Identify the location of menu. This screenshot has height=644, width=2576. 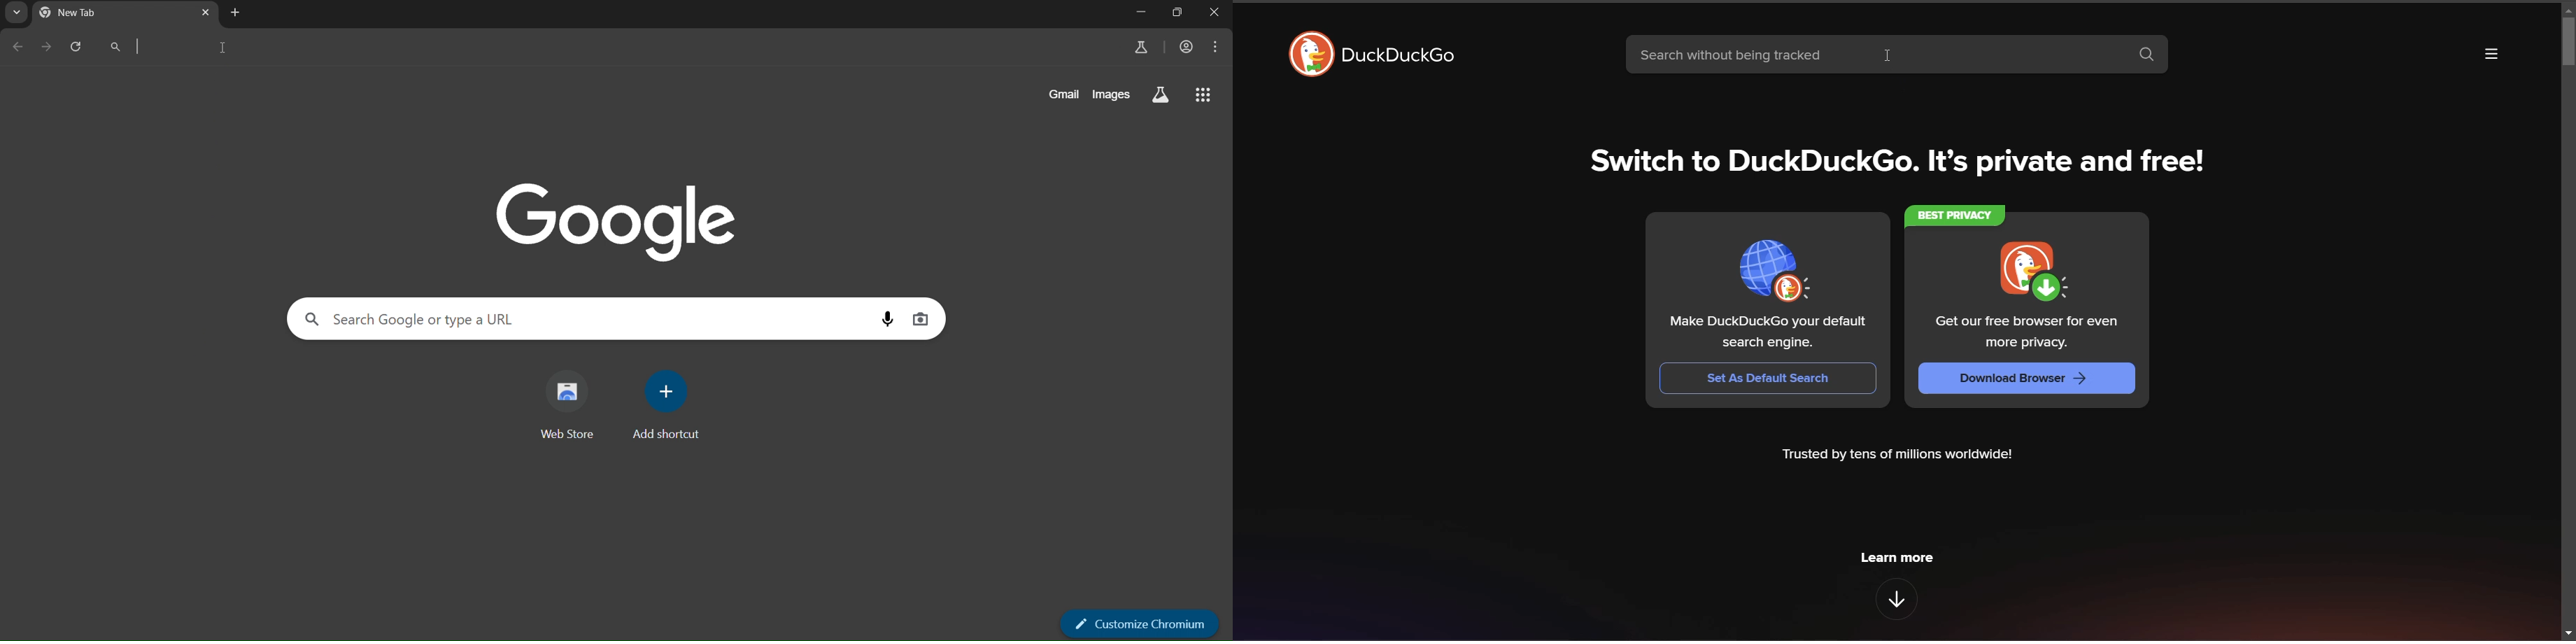
(1217, 49).